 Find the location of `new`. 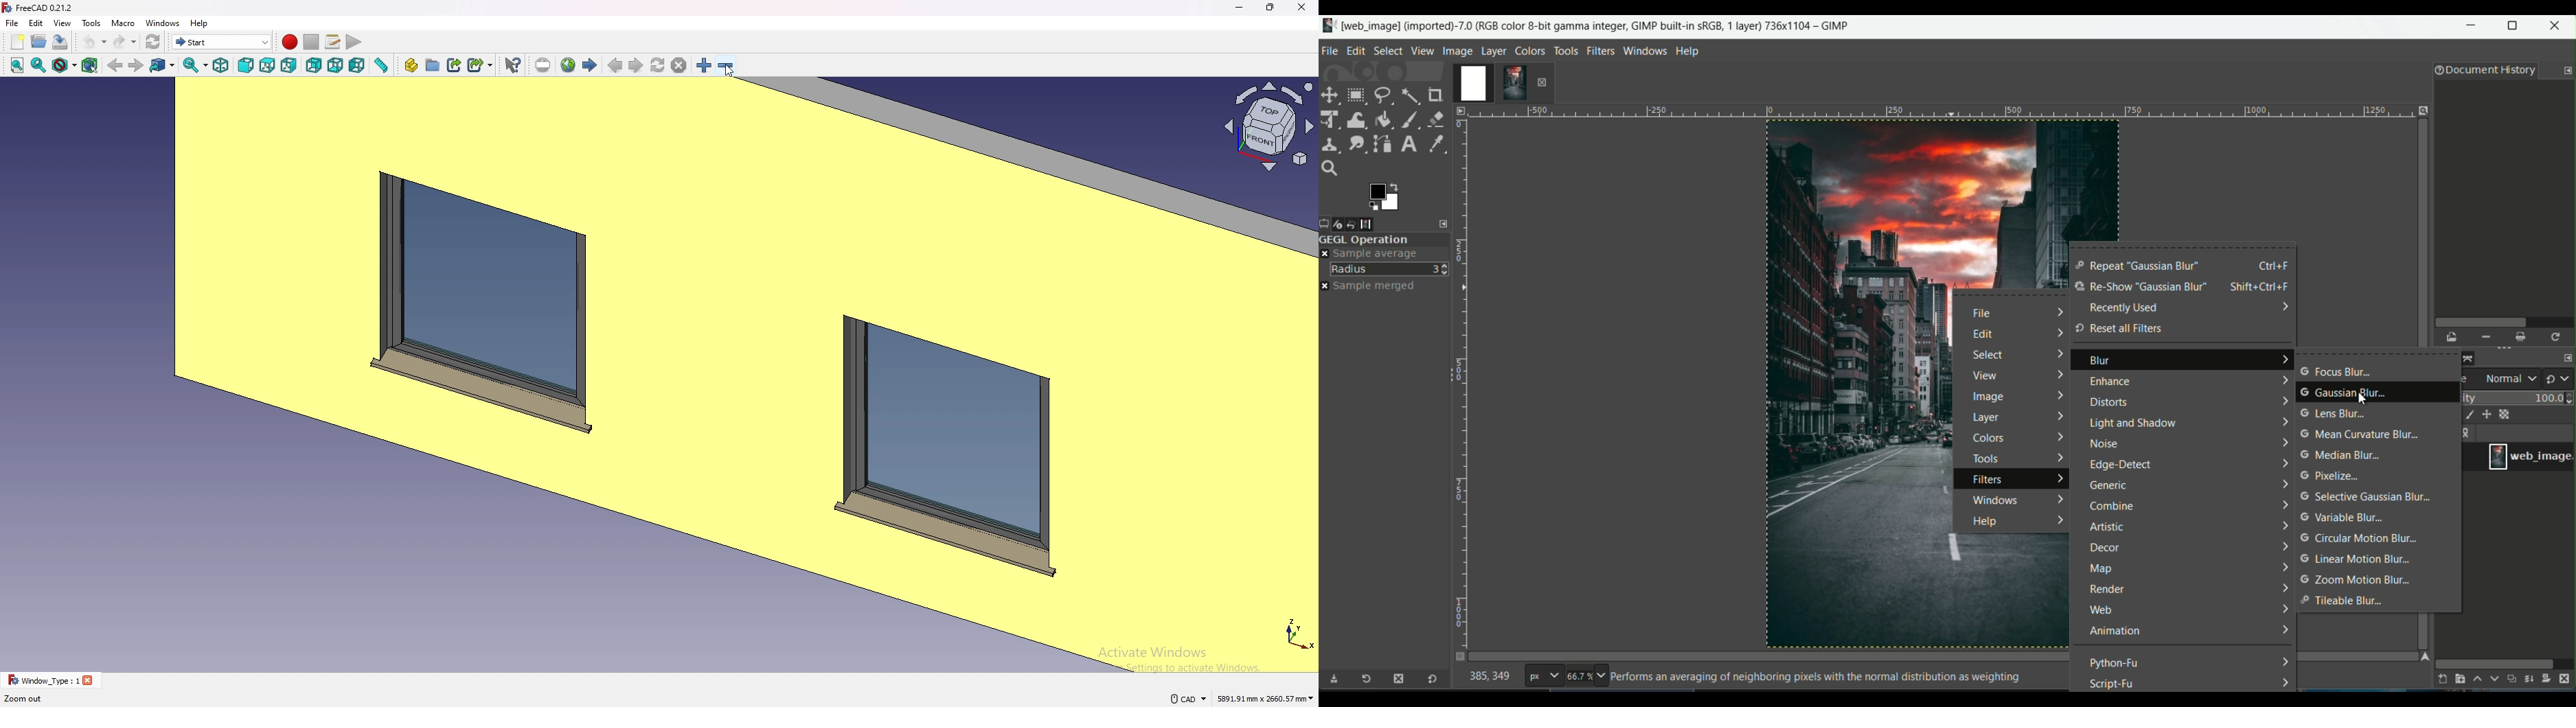

new is located at coordinates (17, 42).